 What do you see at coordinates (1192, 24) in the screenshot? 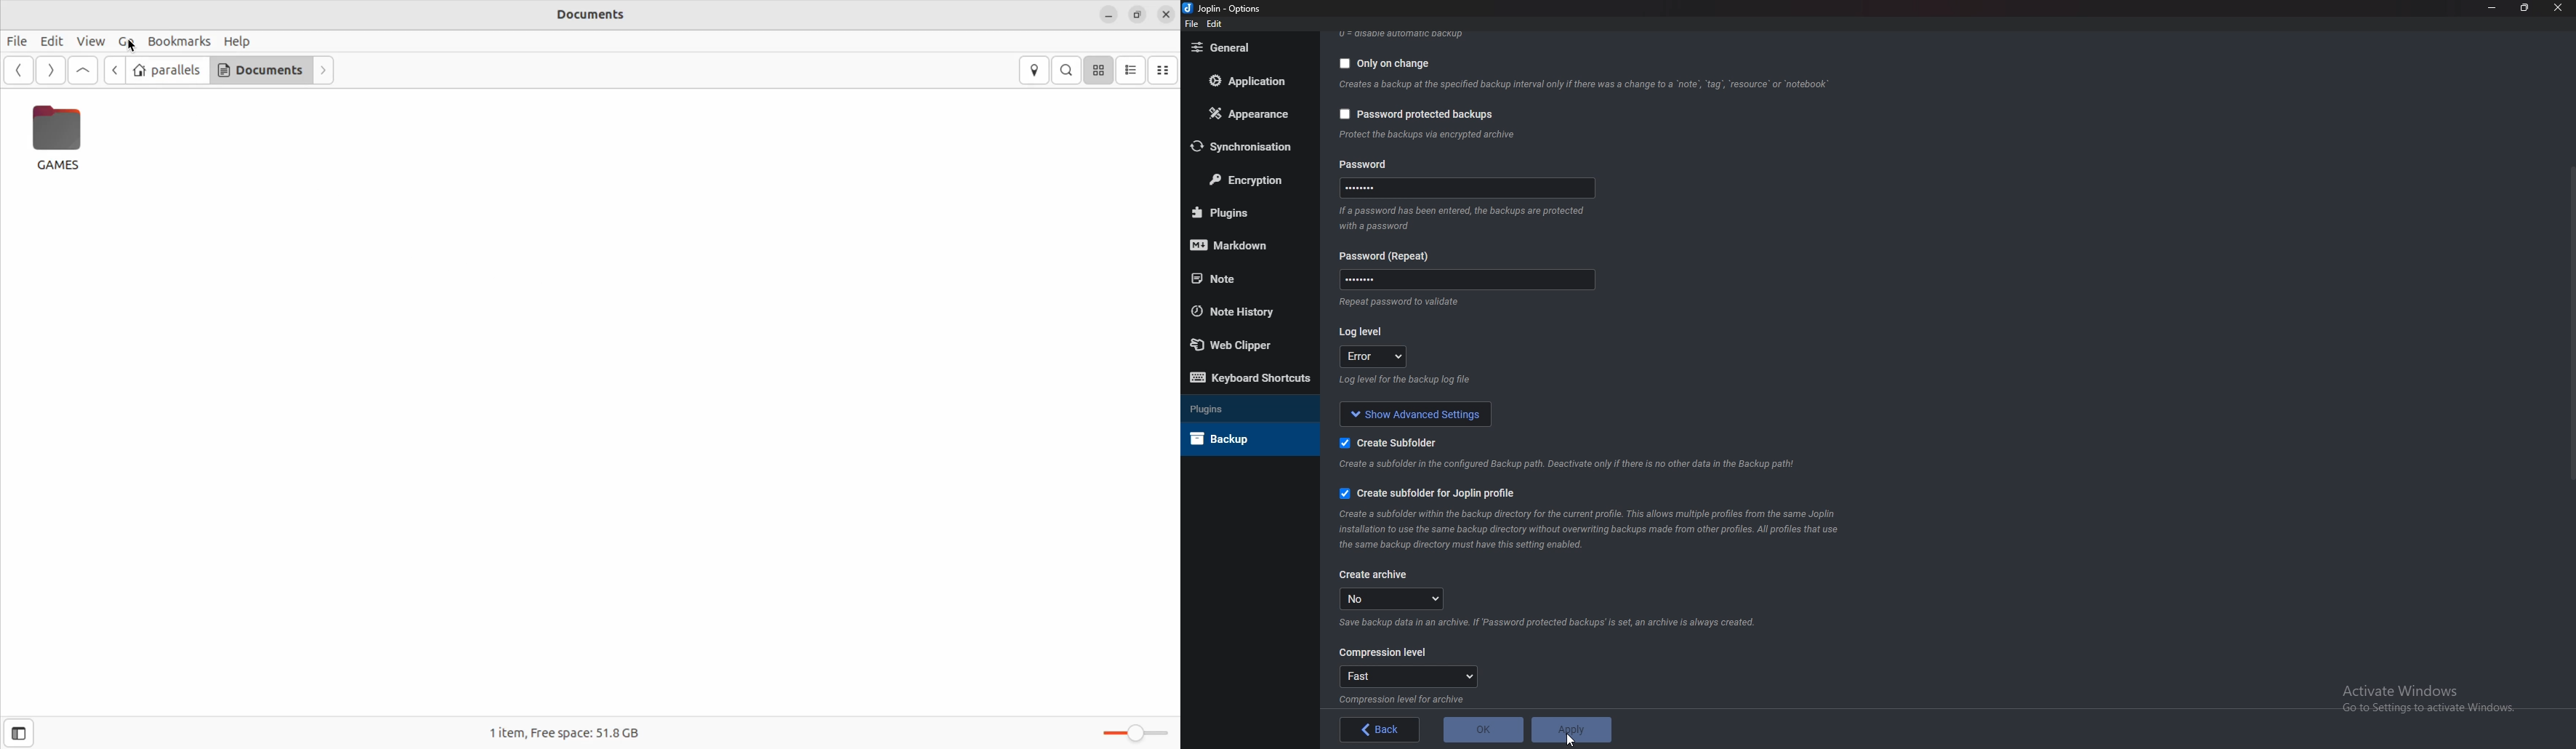
I see `file` at bounding box center [1192, 24].